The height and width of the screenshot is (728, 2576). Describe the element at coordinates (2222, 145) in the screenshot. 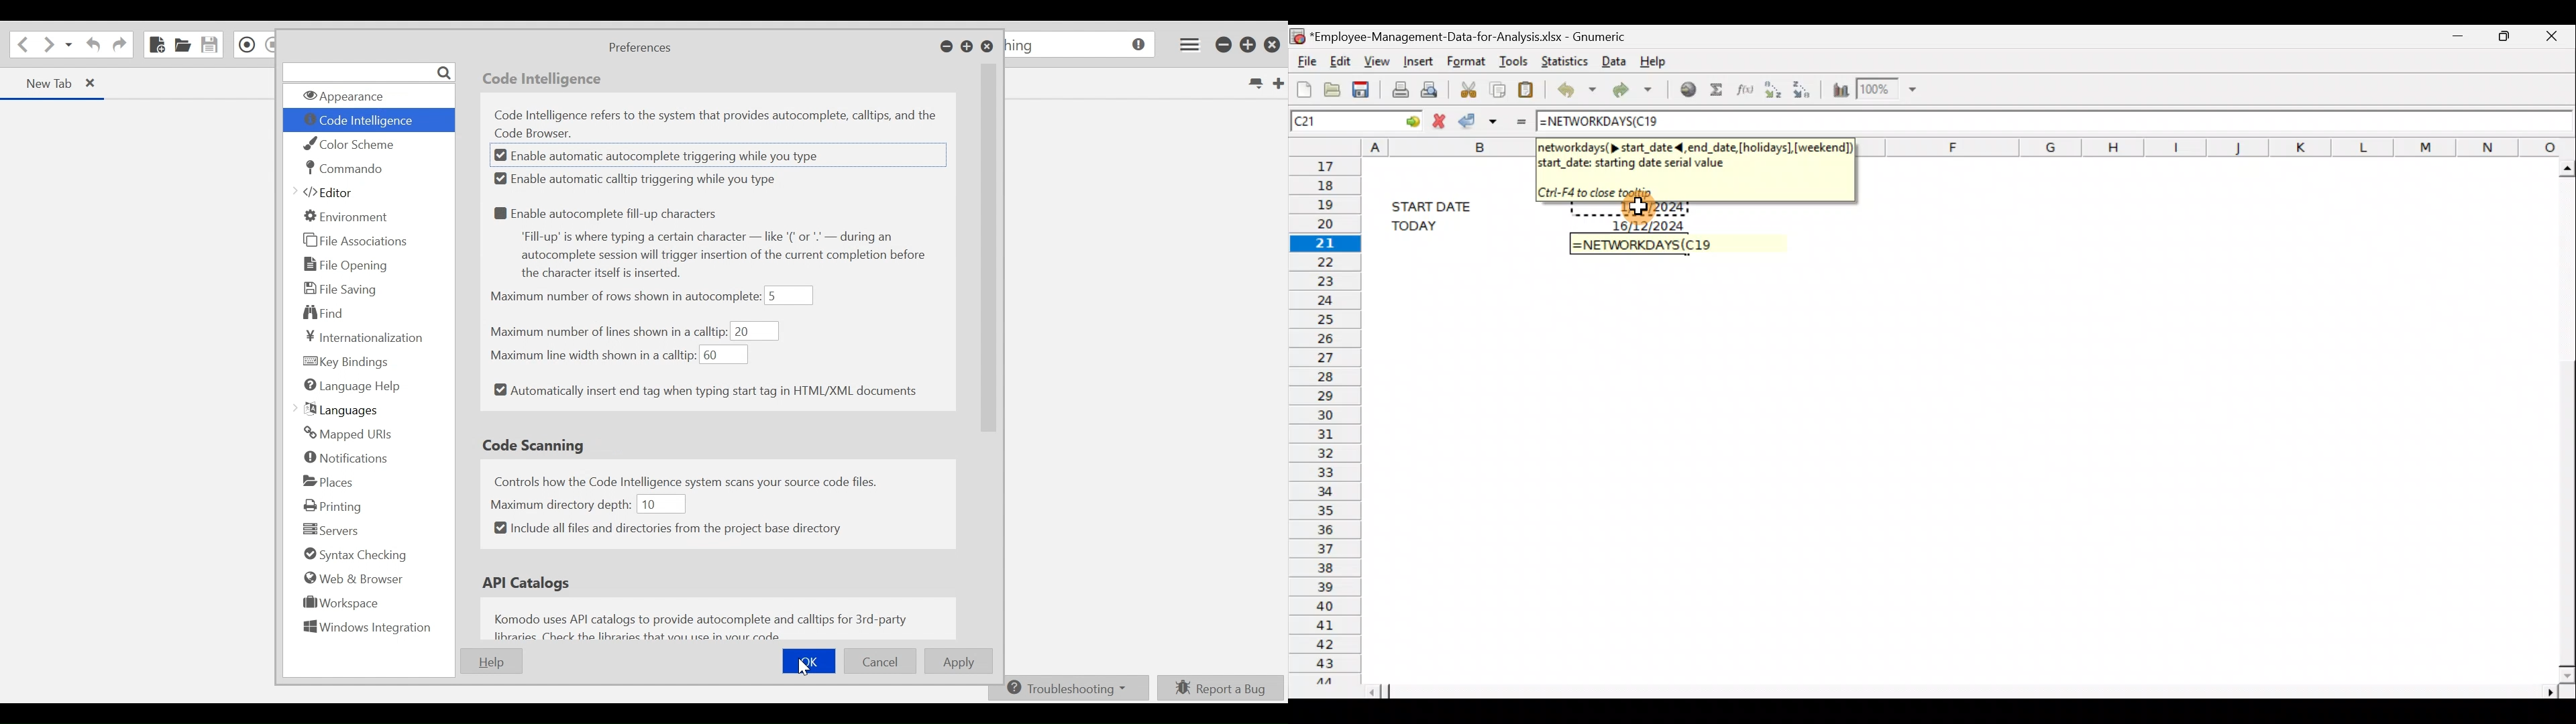

I see `Columns` at that location.